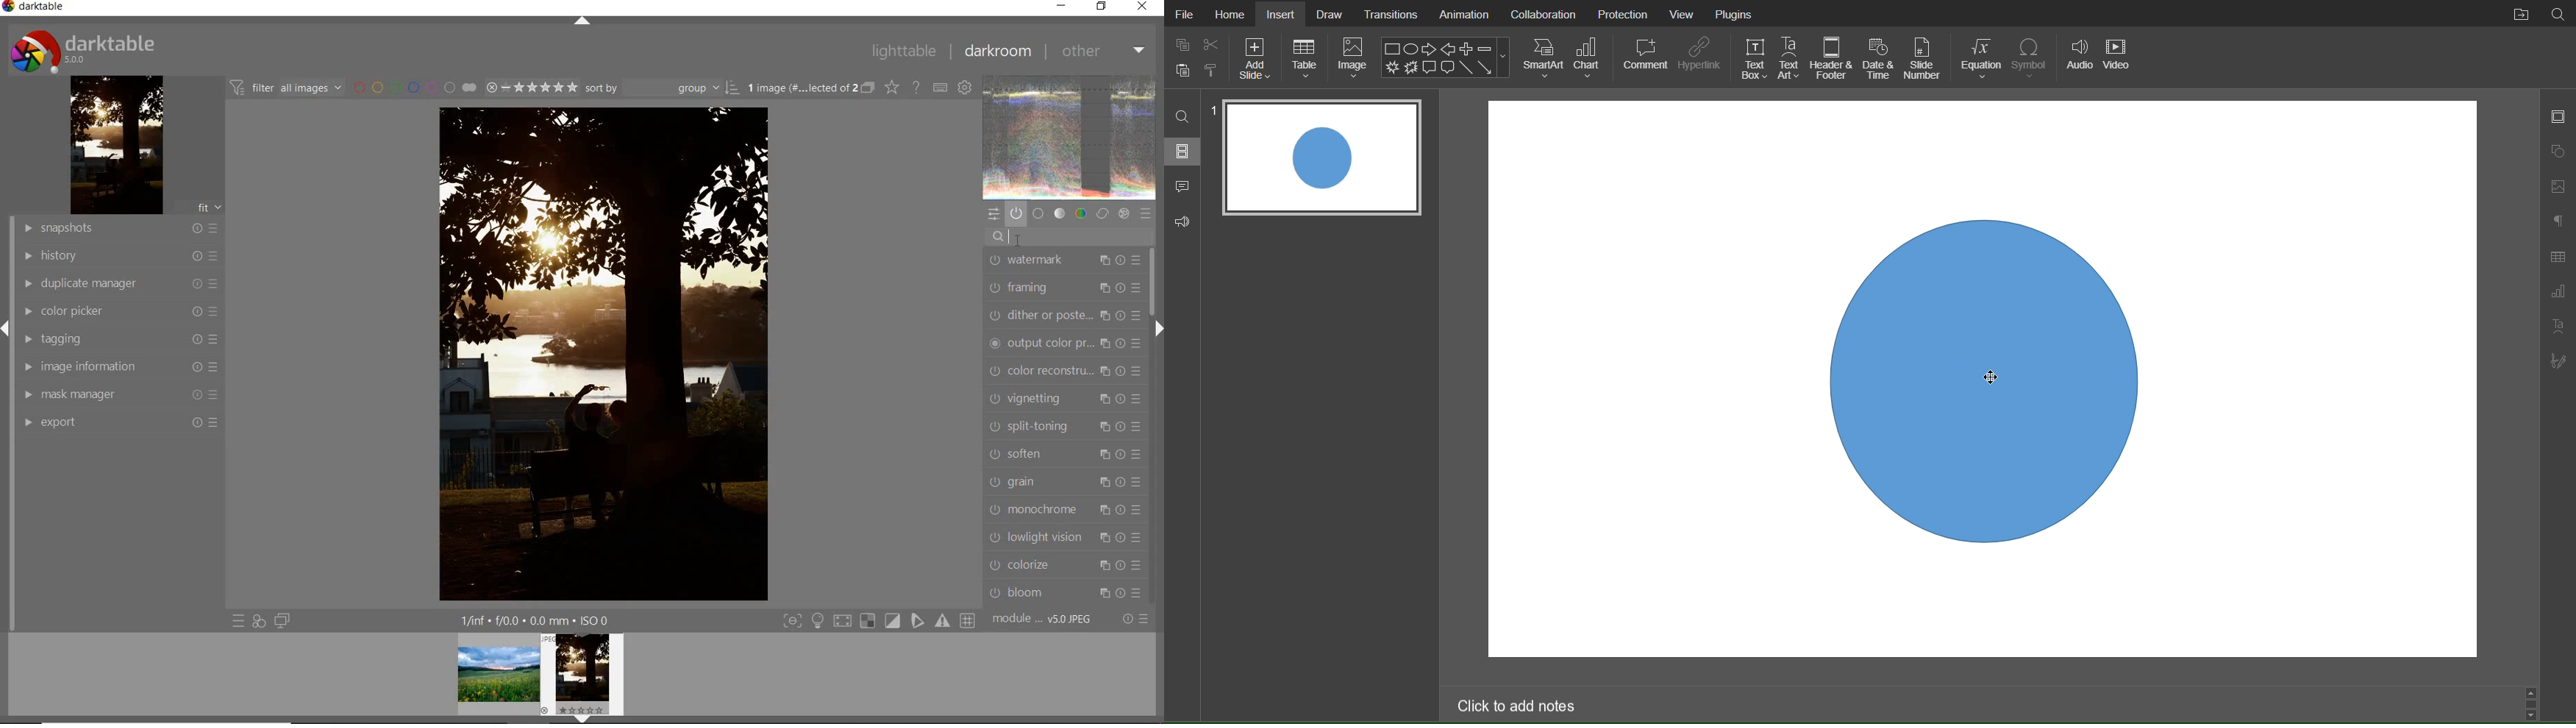 The height and width of the screenshot is (728, 2576). What do you see at coordinates (1879, 57) in the screenshot?
I see `Date and Time` at bounding box center [1879, 57].